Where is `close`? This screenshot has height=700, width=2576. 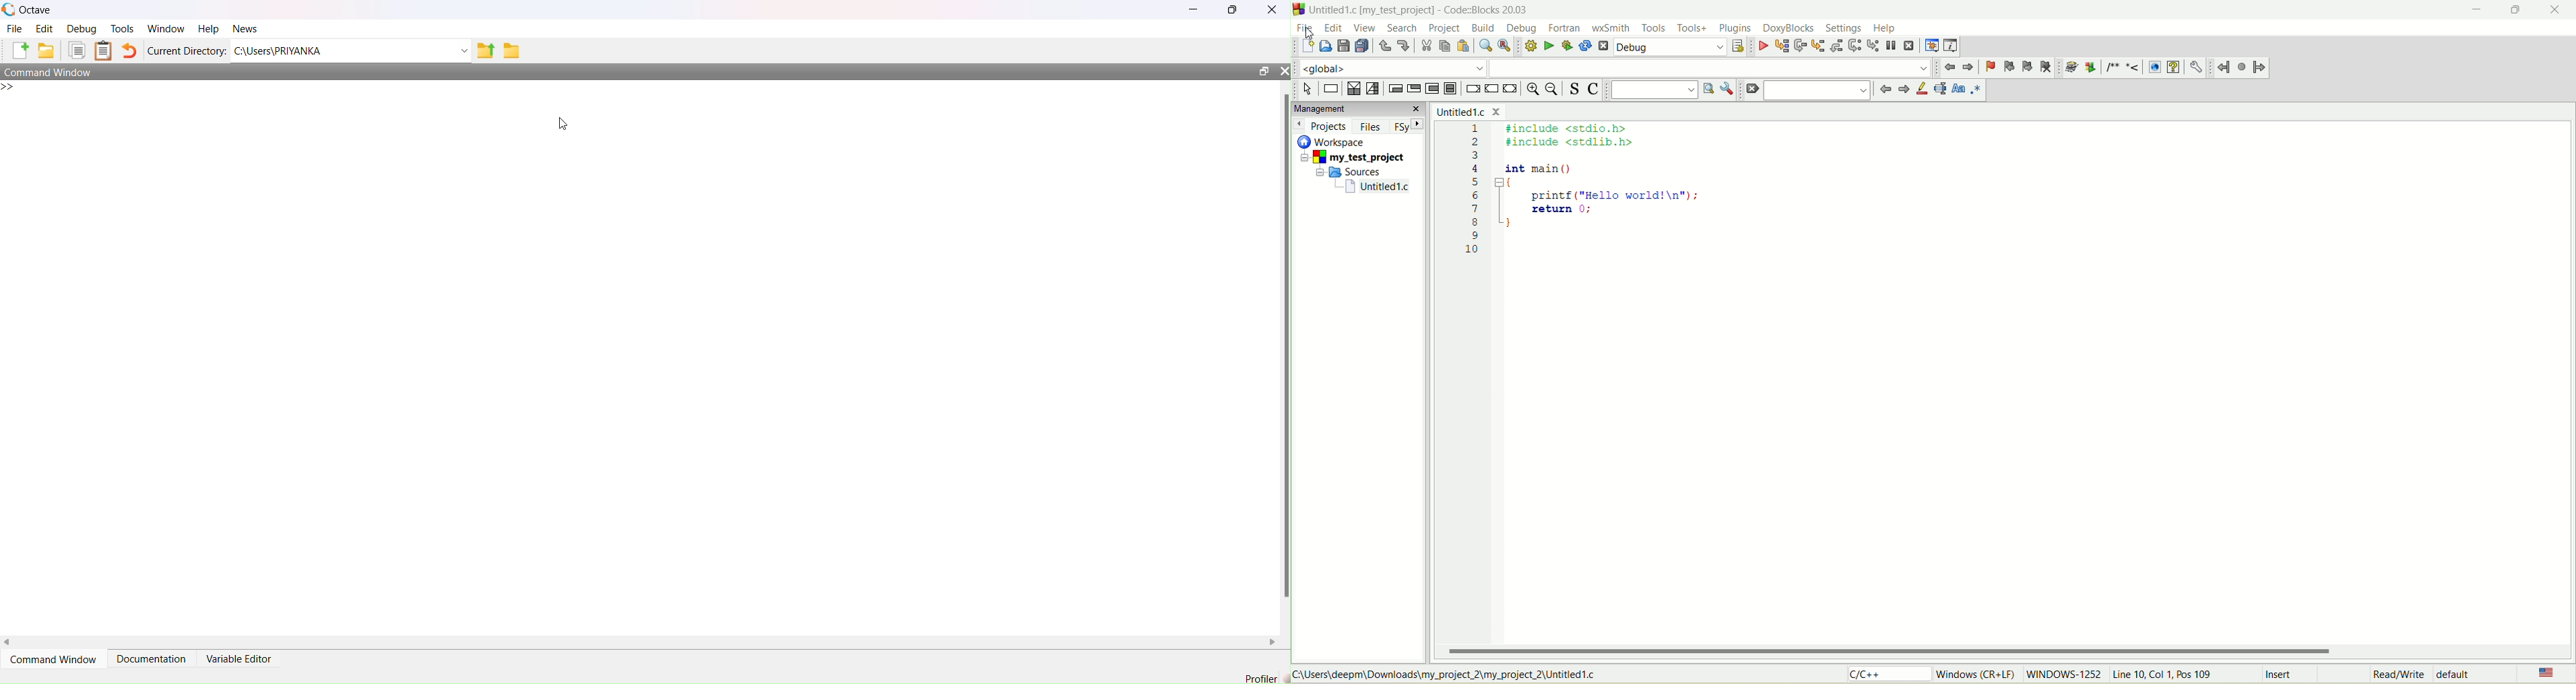
close is located at coordinates (2559, 10).